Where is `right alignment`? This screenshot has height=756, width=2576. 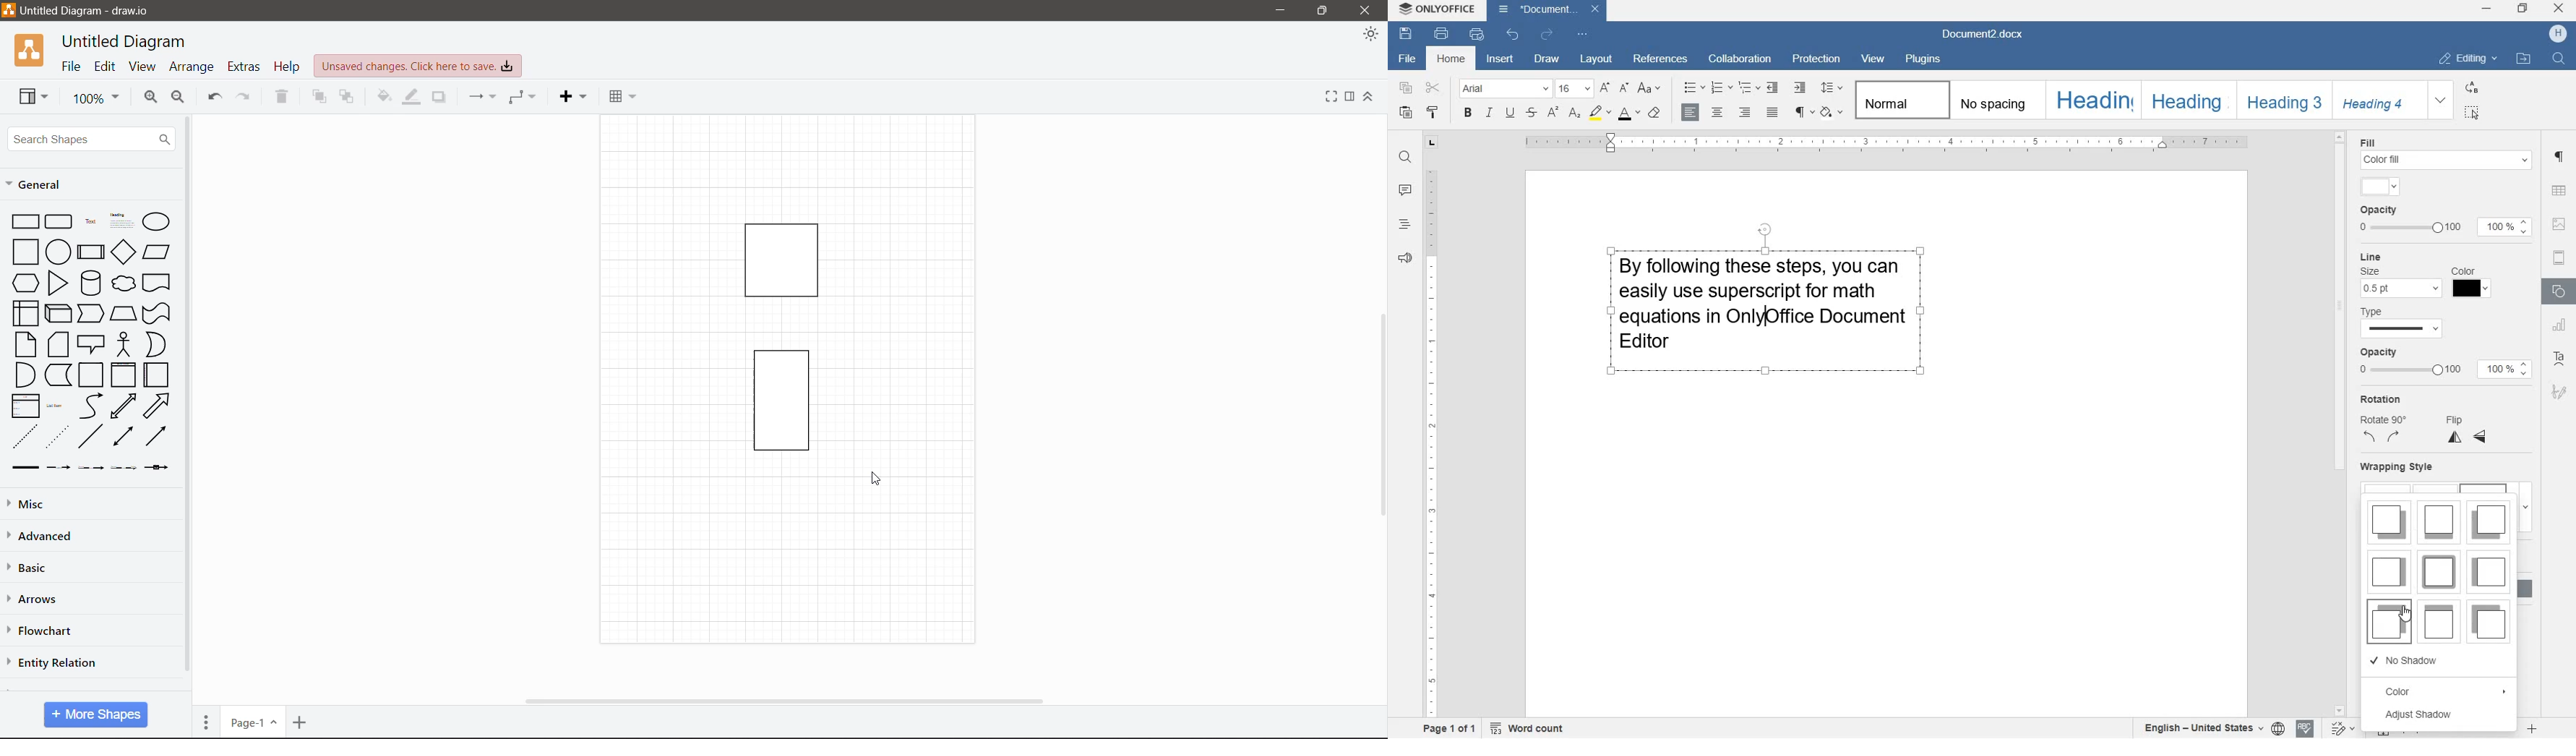
right alignment is located at coordinates (1745, 113).